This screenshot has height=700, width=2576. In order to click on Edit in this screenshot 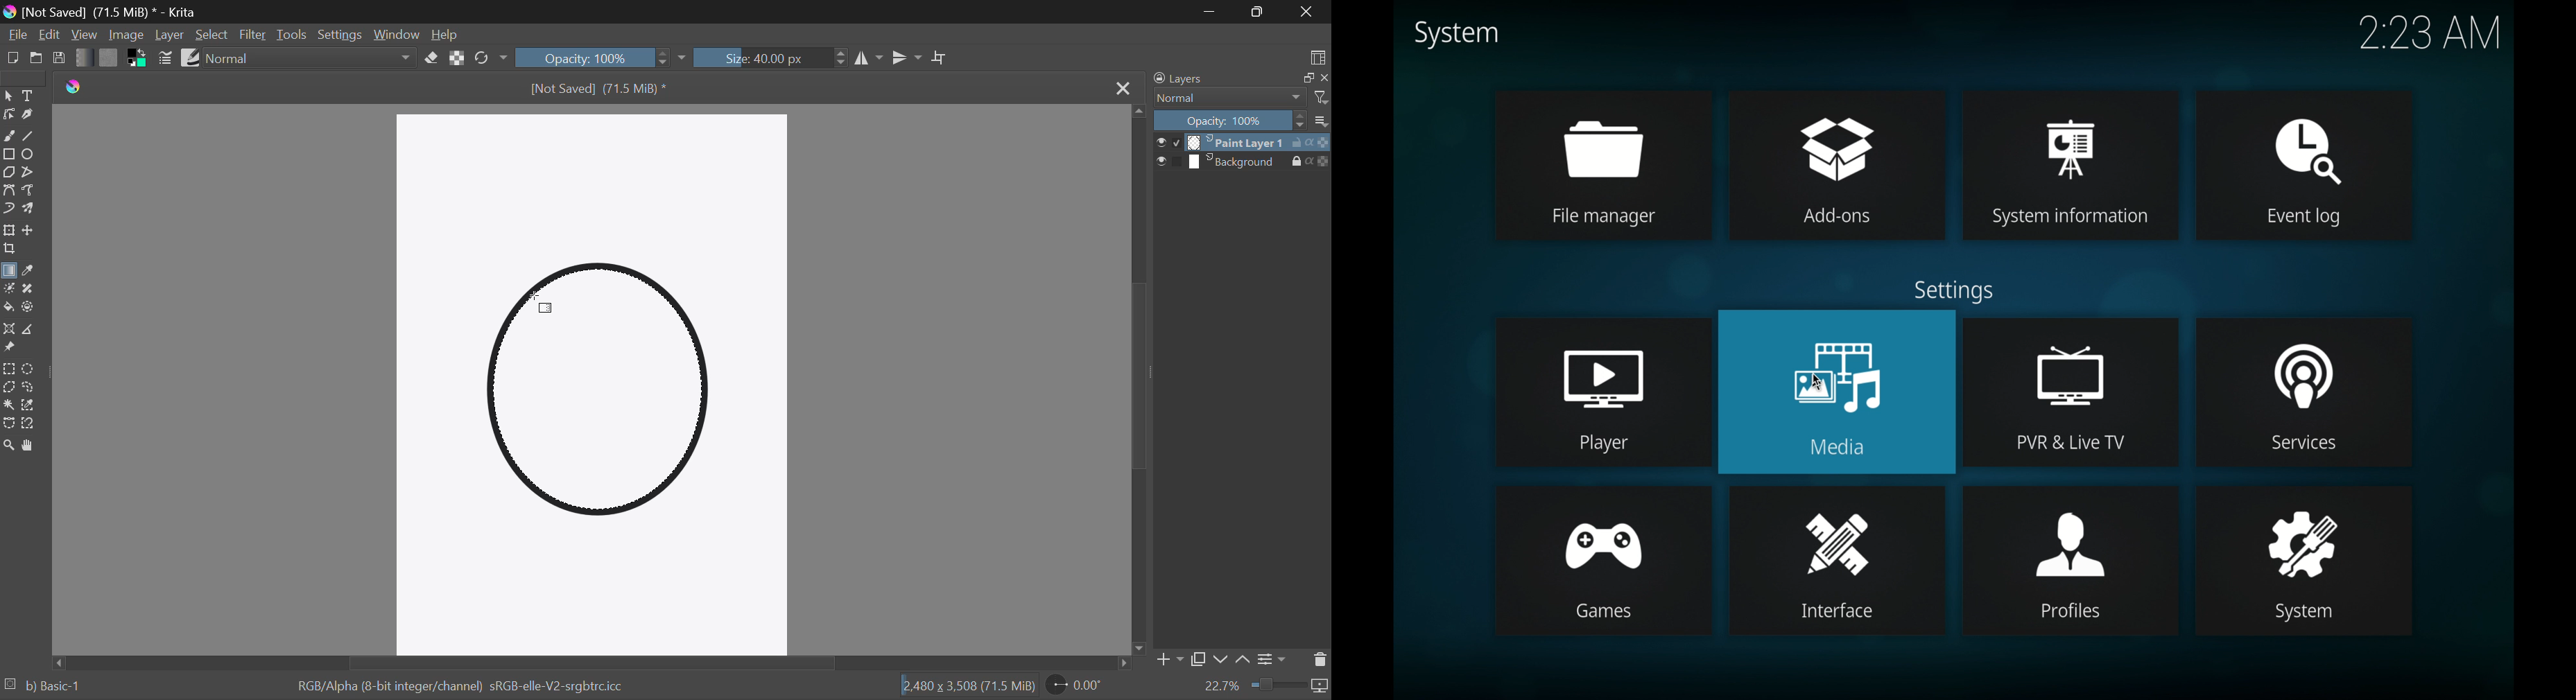, I will do `click(49, 33)`.